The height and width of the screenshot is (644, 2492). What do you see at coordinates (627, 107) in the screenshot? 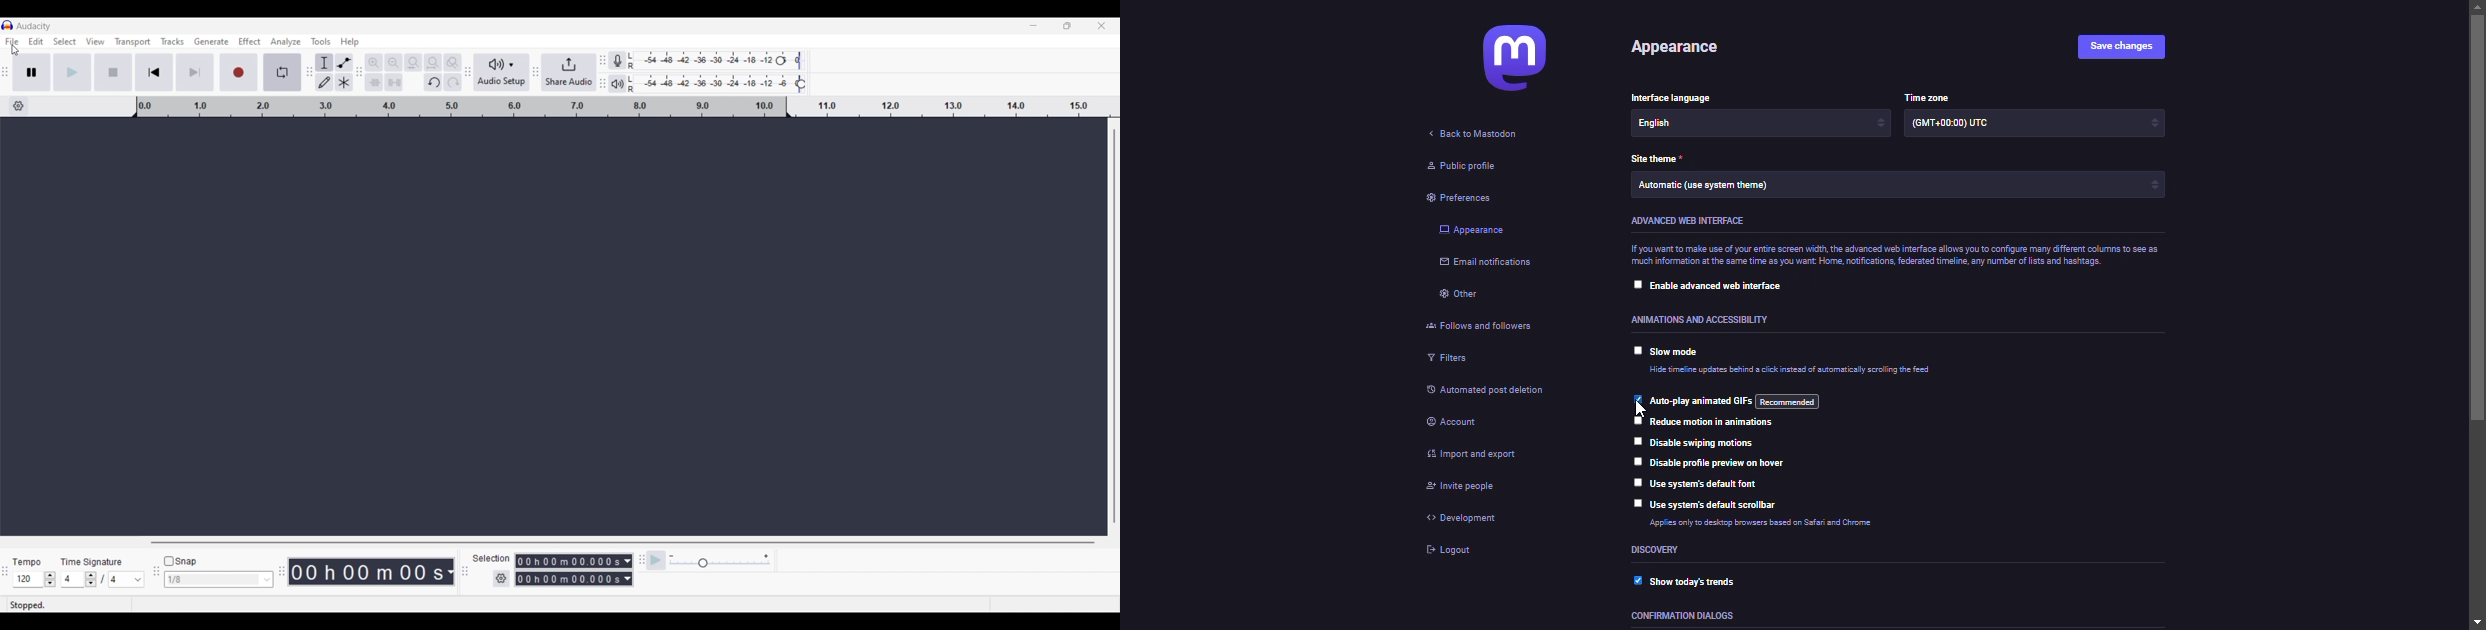
I see `Scale to measure duration of recorded audio` at bounding box center [627, 107].